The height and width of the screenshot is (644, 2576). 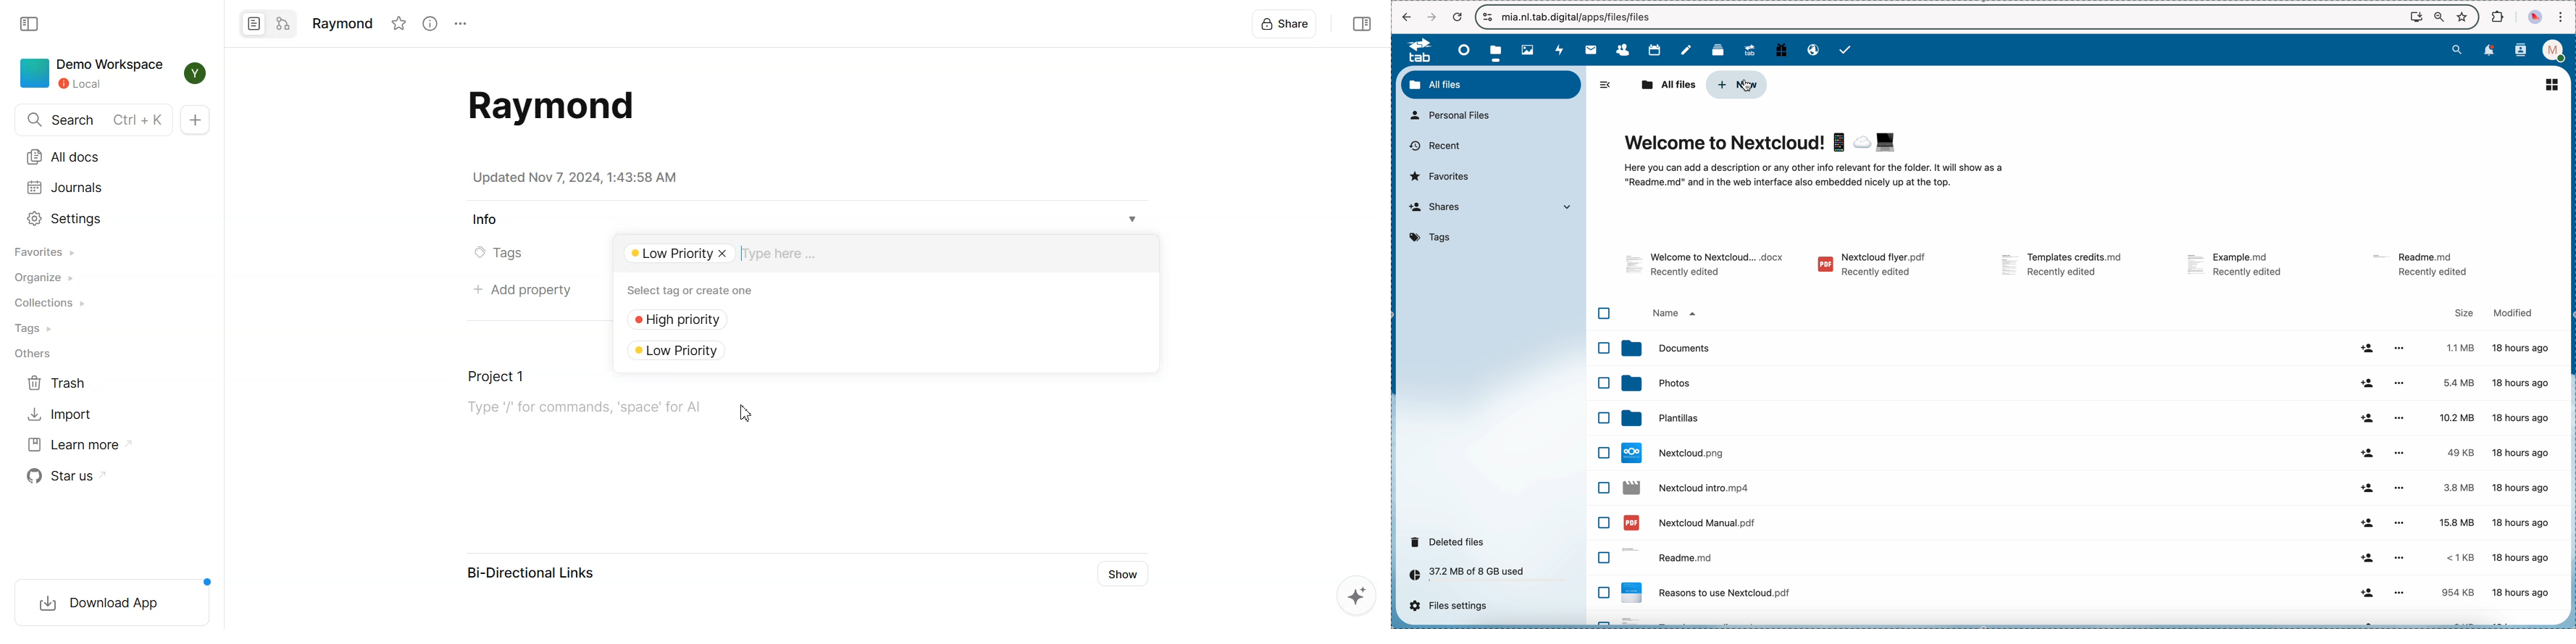 I want to click on Show, so click(x=1126, y=574).